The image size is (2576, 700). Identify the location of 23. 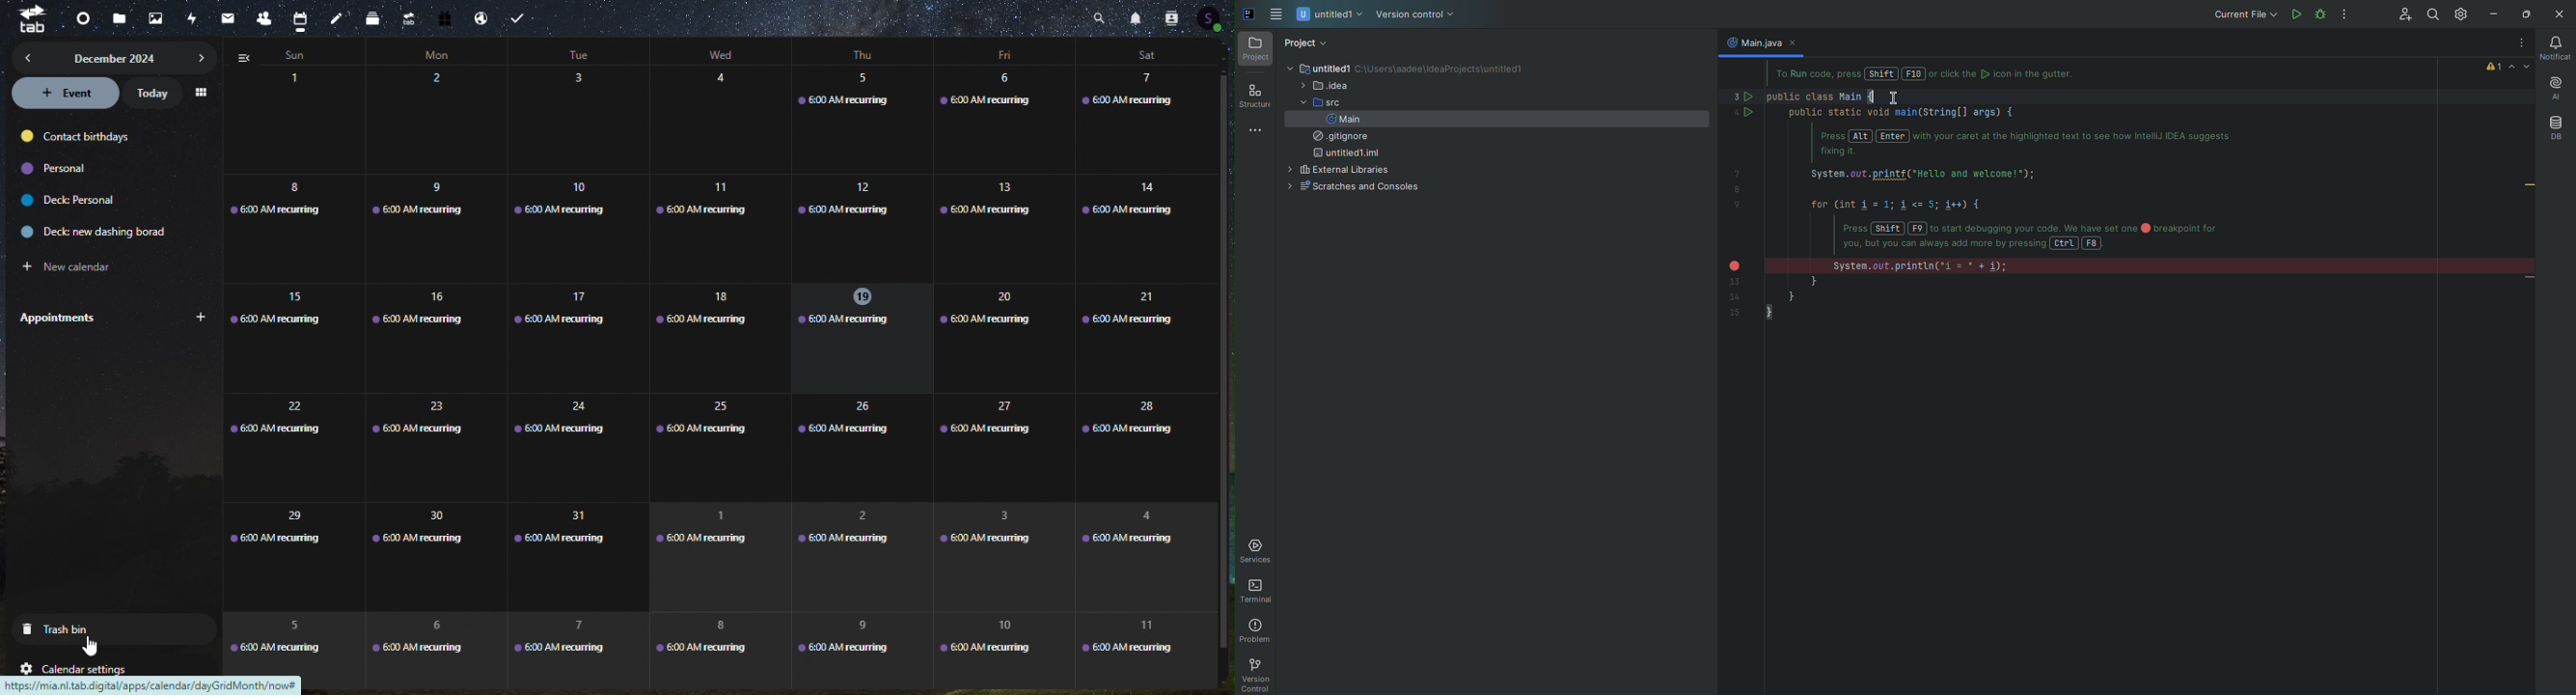
(428, 443).